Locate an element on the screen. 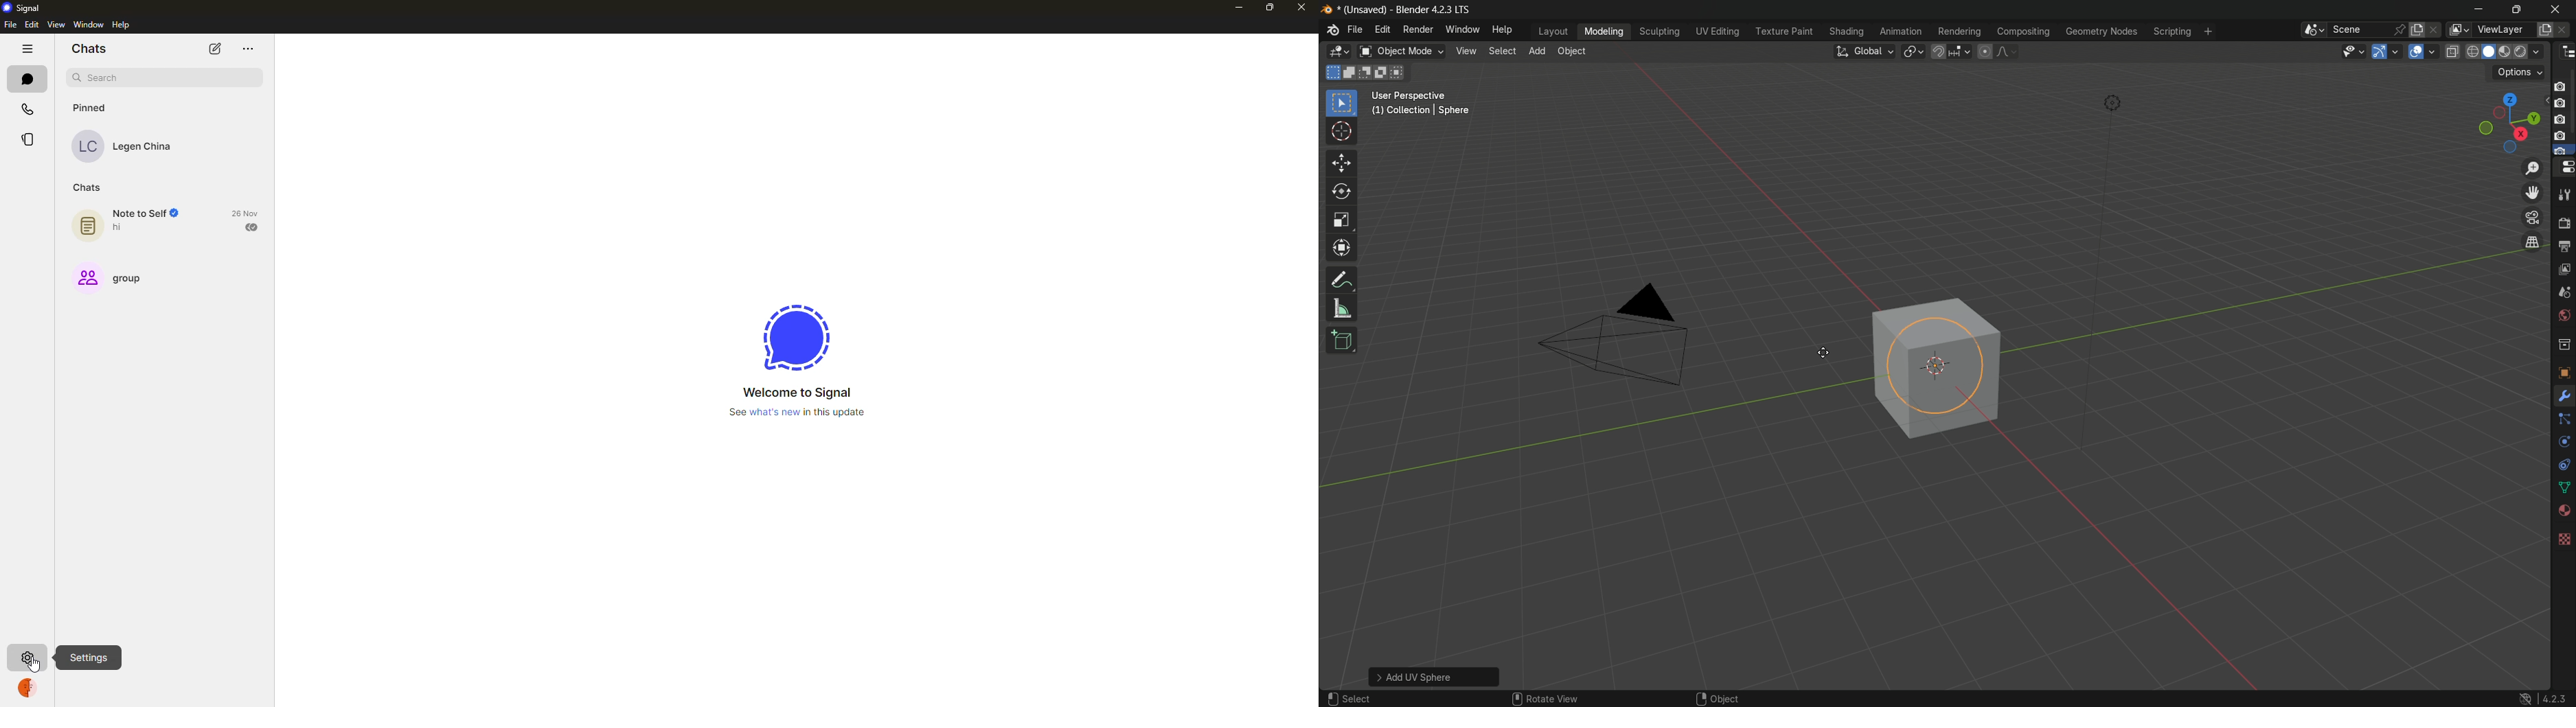 This screenshot has height=728, width=2576. scripting menu is located at coordinates (2171, 31).